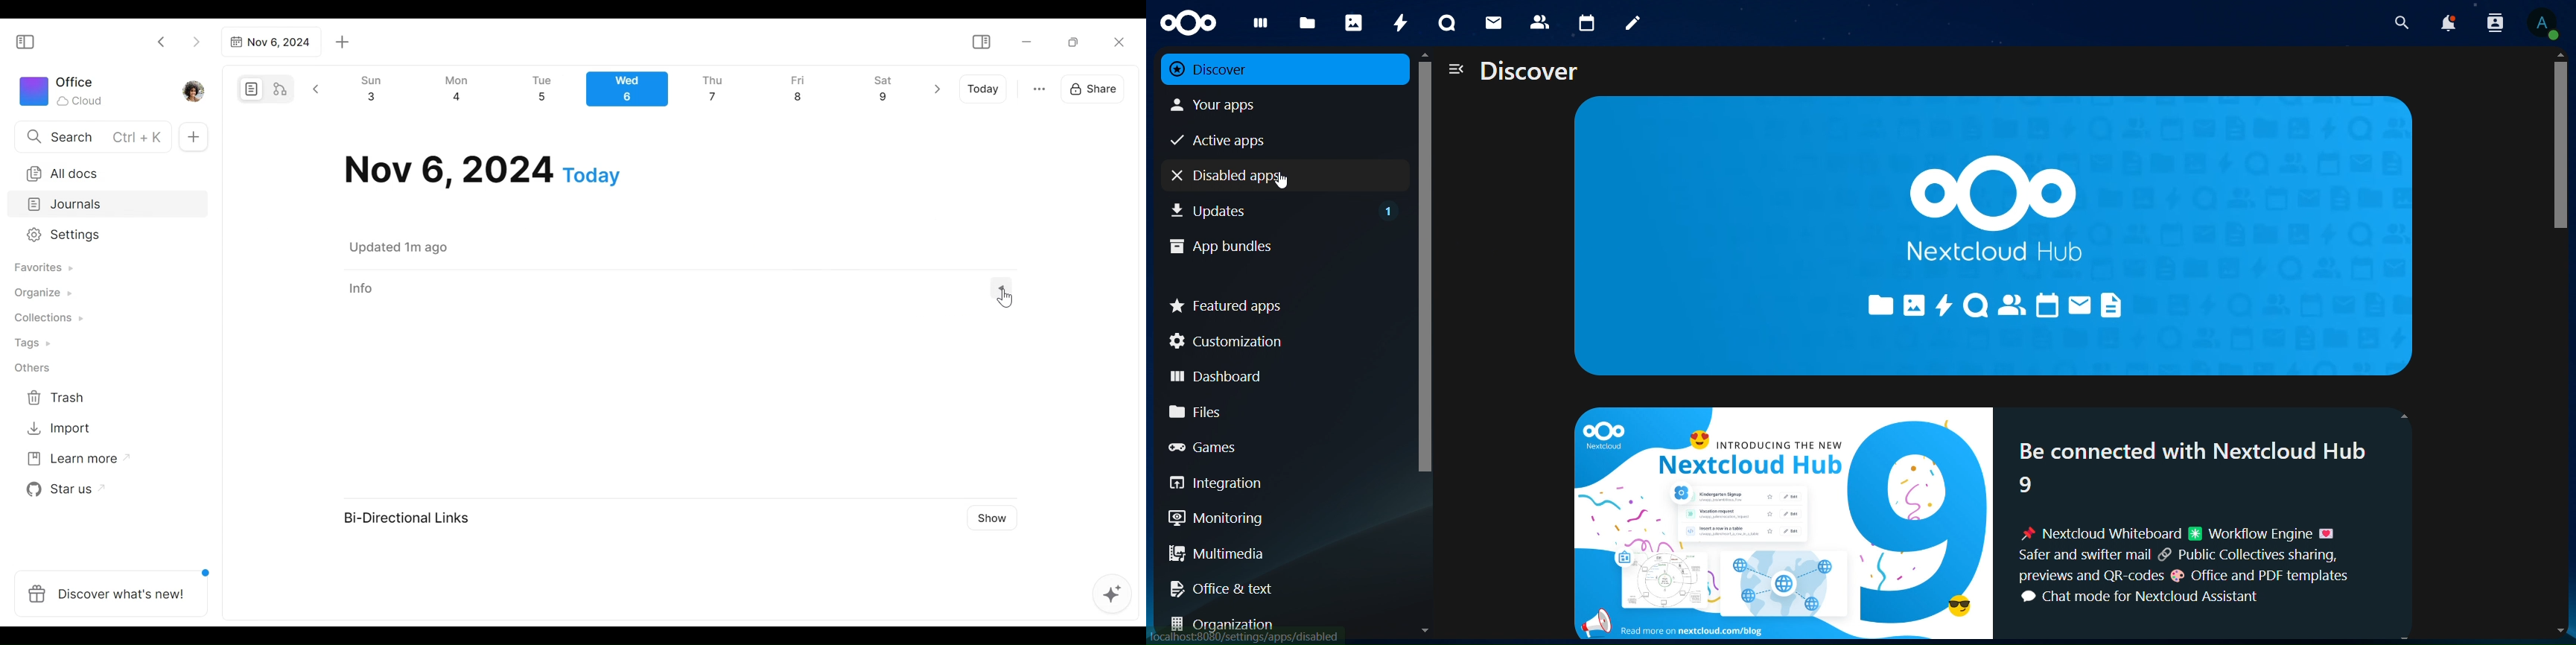 The height and width of the screenshot is (672, 2576). Describe the element at coordinates (1493, 21) in the screenshot. I see `mail` at that location.